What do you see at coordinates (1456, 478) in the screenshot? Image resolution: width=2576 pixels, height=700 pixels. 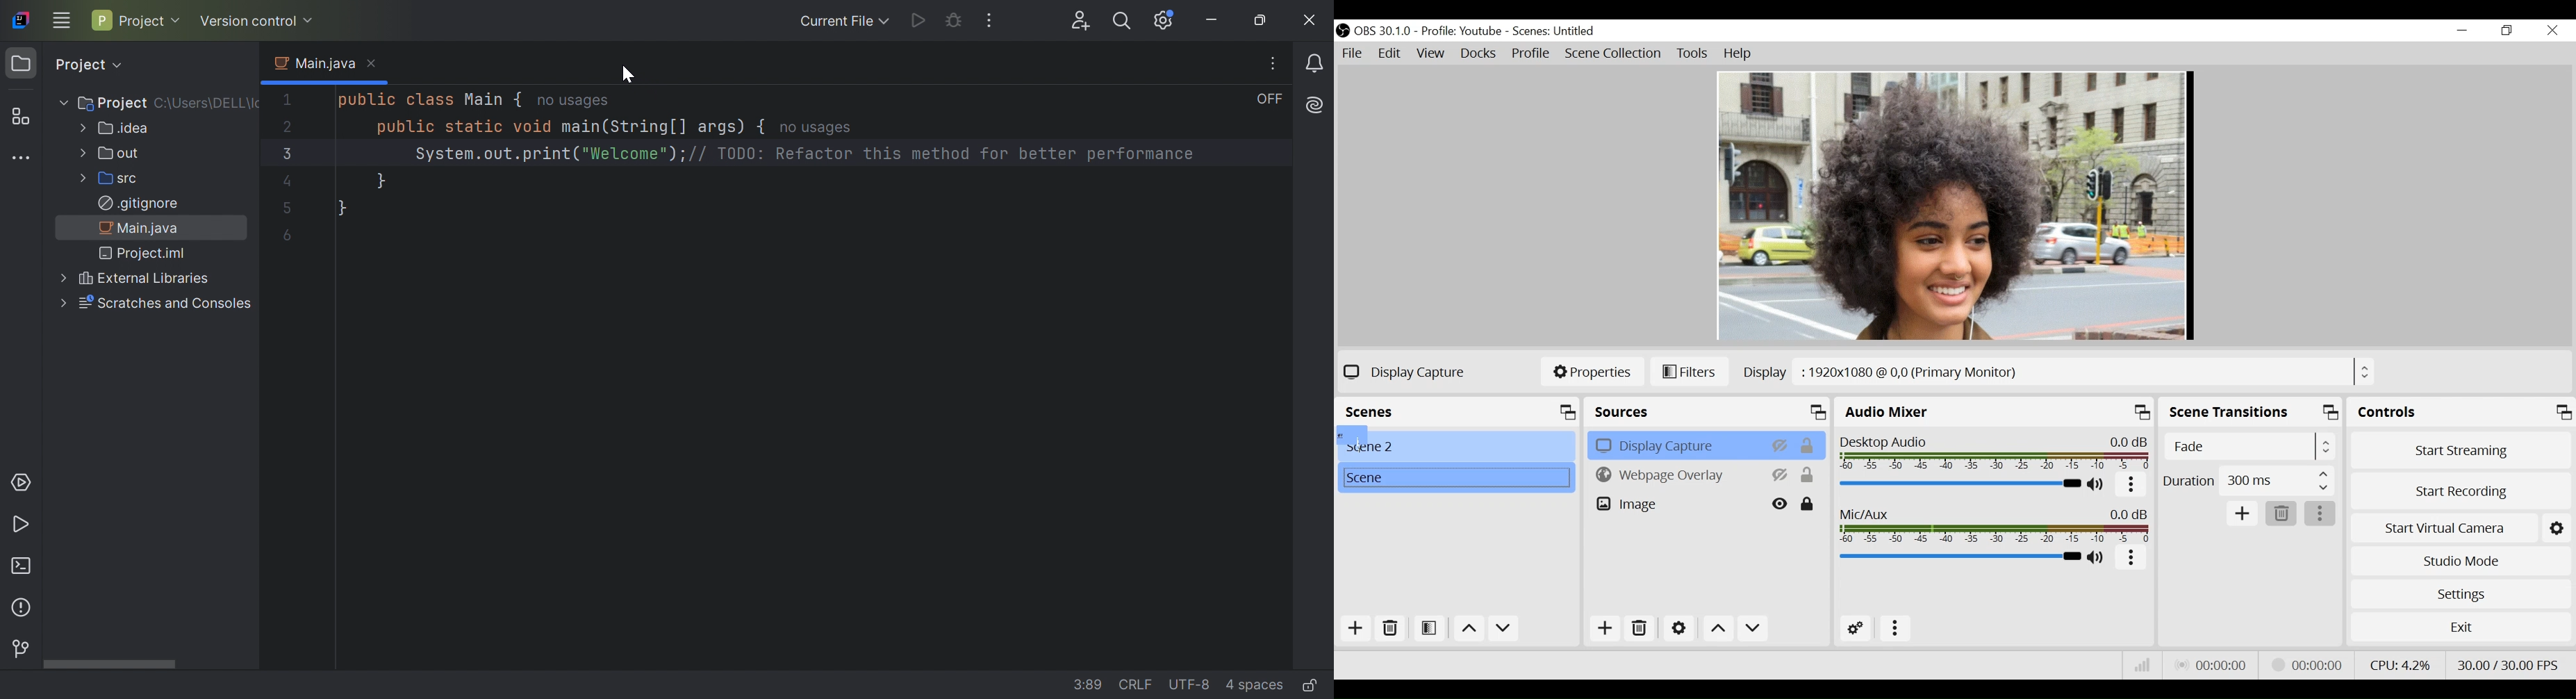 I see `Scene` at bounding box center [1456, 478].